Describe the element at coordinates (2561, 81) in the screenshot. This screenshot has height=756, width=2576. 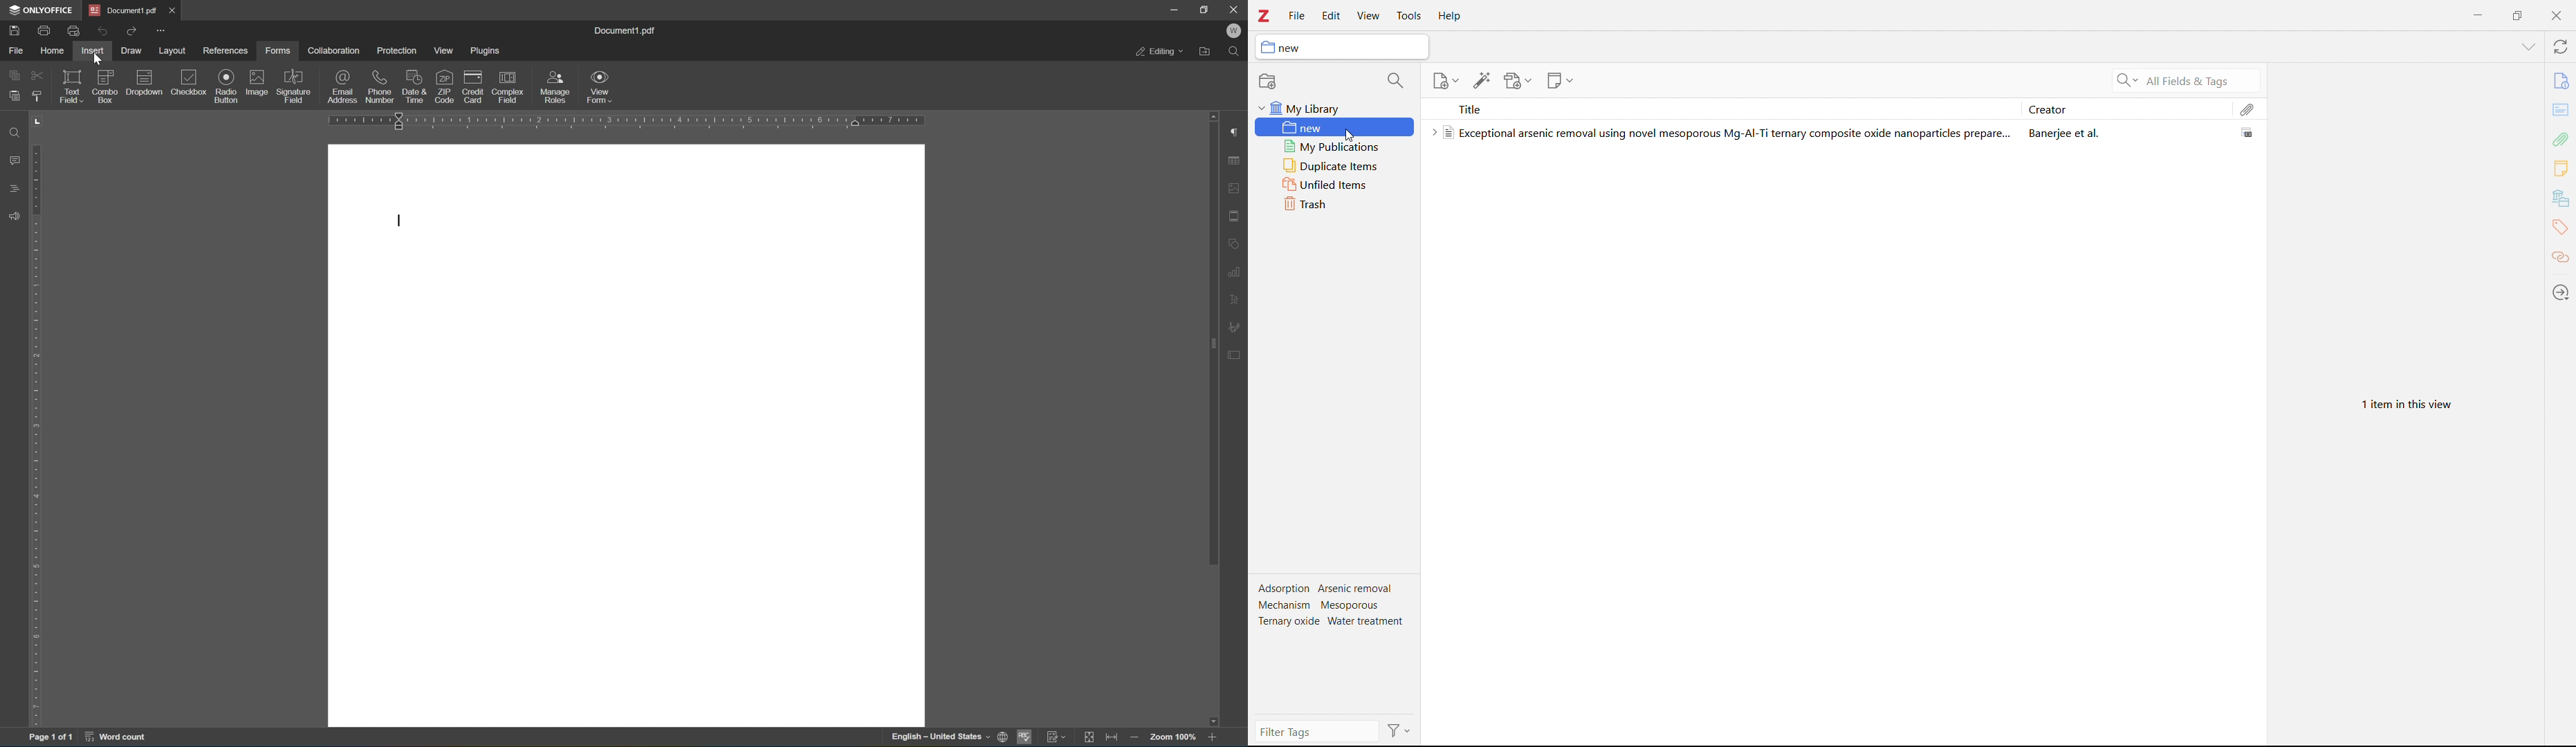
I see `info` at that location.